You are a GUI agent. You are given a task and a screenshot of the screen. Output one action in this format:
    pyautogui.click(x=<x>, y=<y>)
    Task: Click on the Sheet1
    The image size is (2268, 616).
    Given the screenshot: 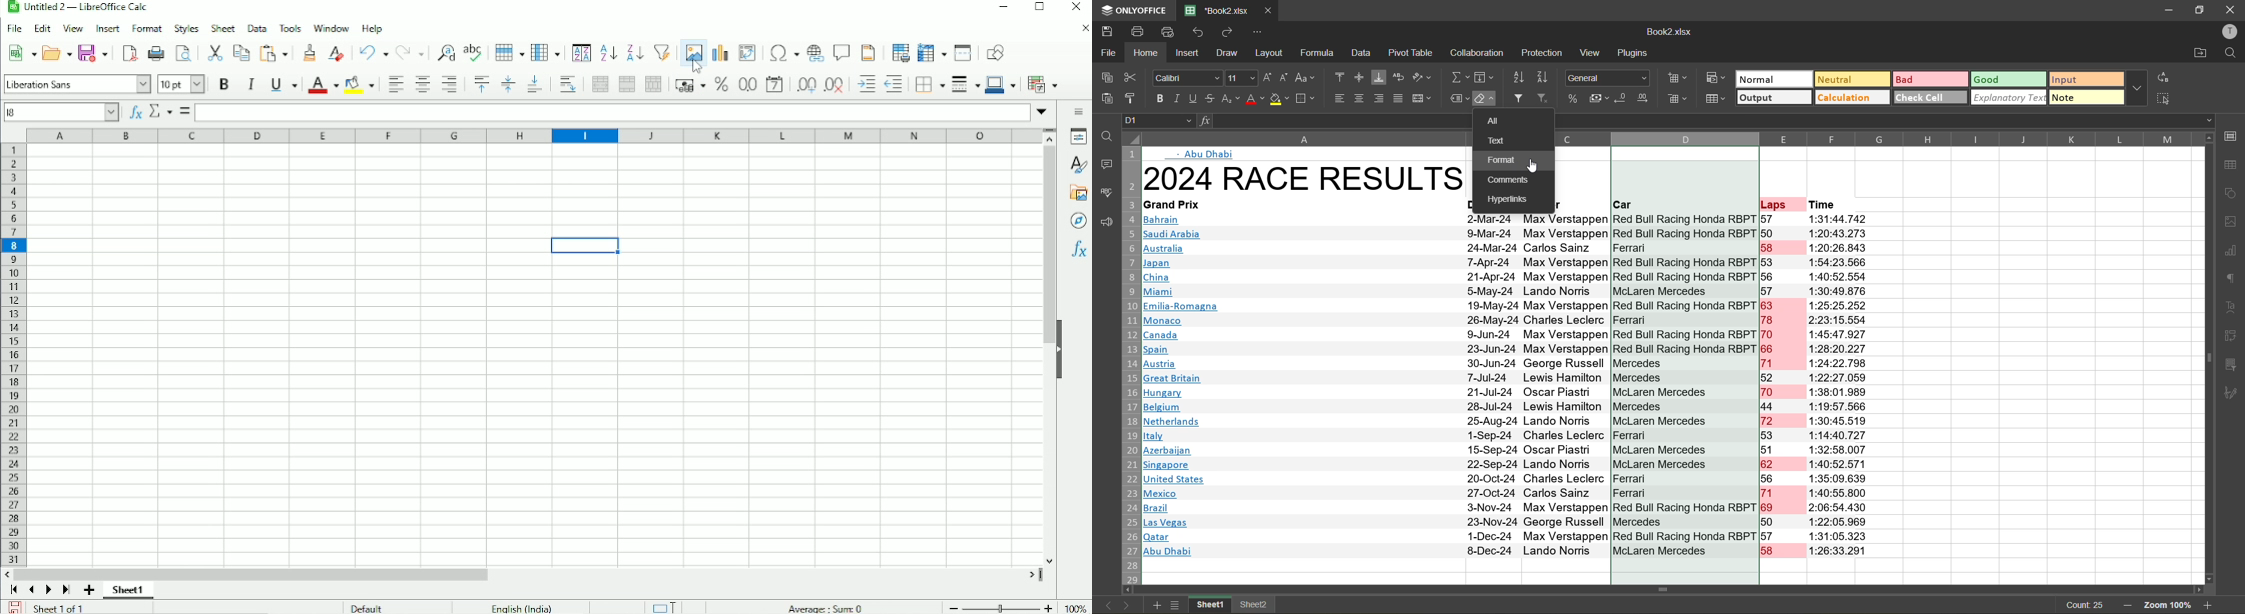 What is the action you would take?
    pyautogui.click(x=134, y=590)
    